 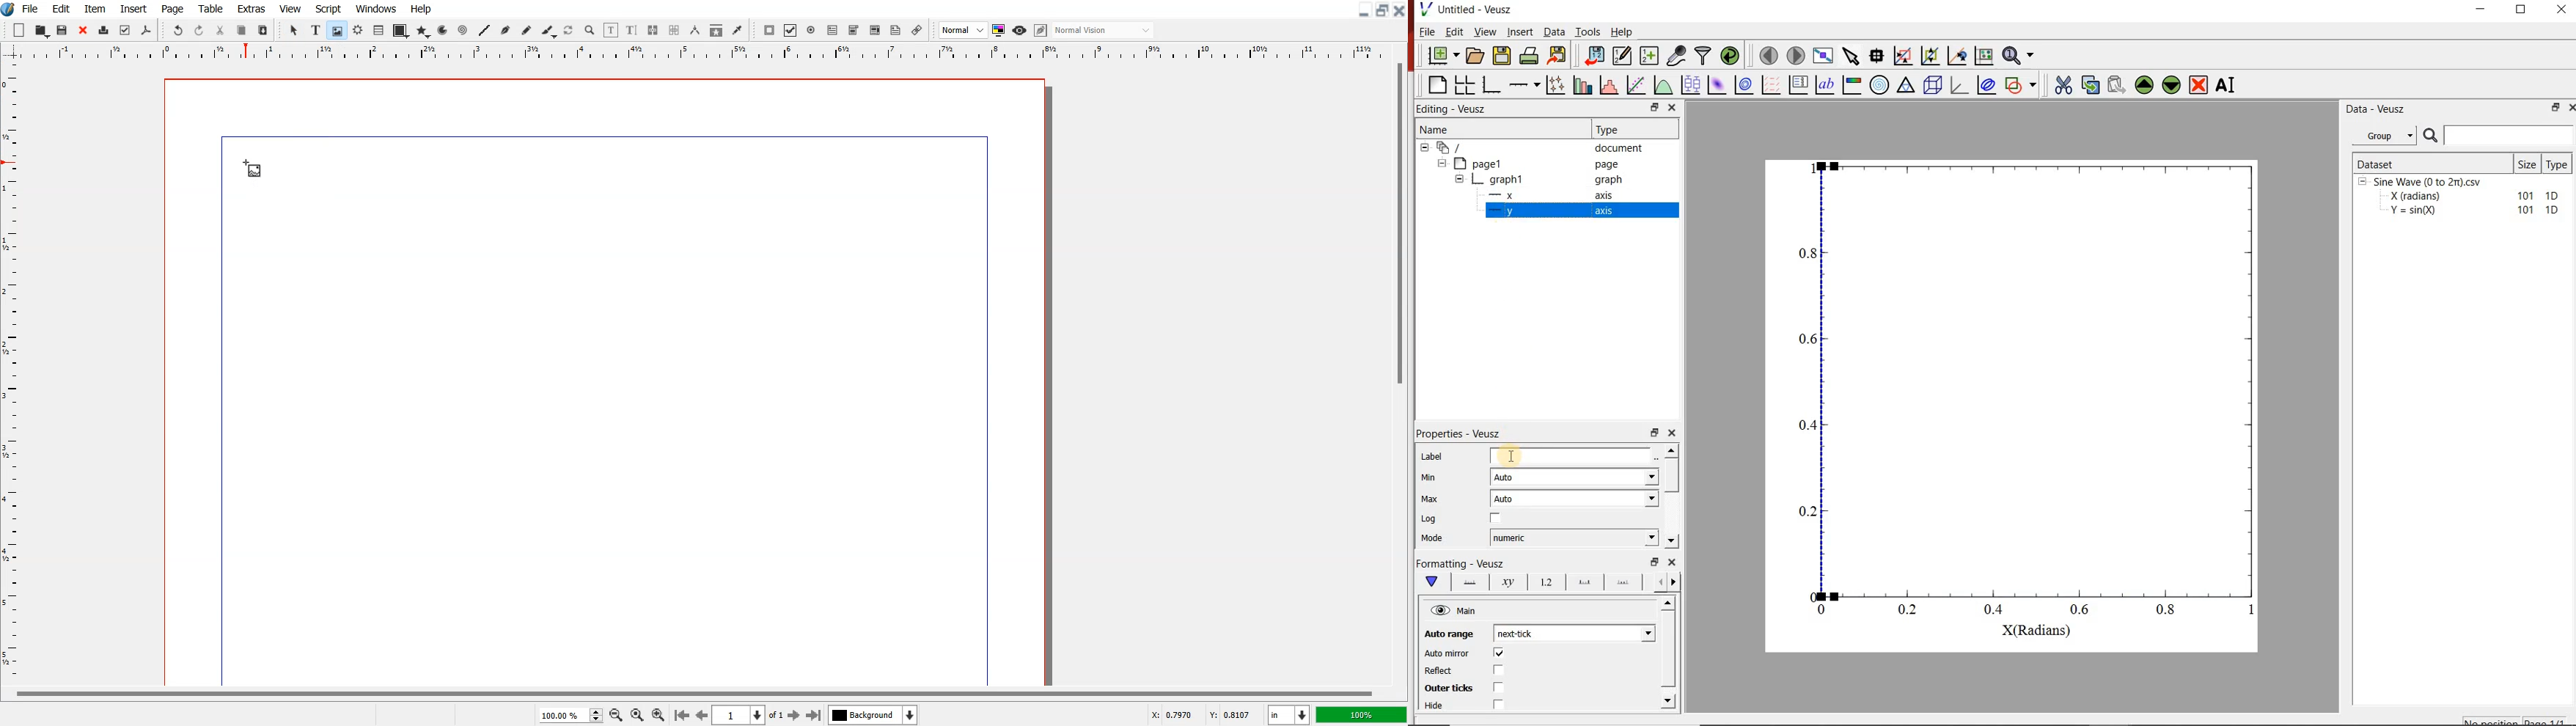 What do you see at coordinates (770, 30) in the screenshot?
I see `PDF Push Button` at bounding box center [770, 30].